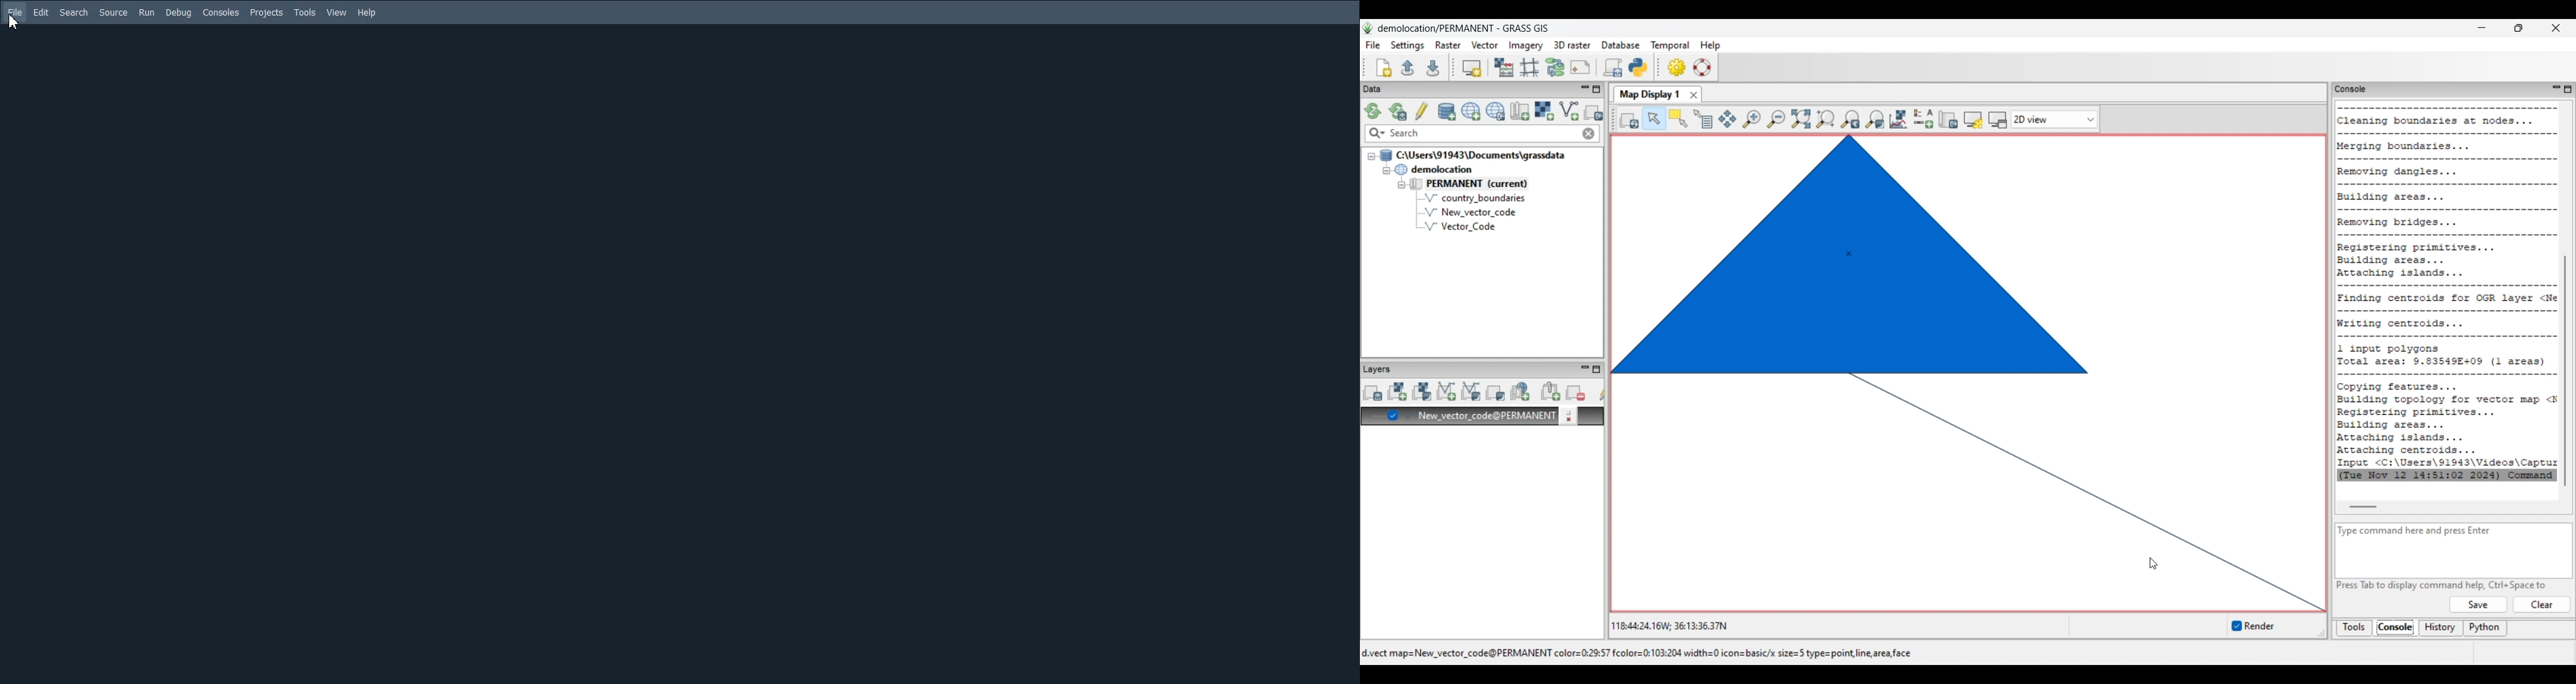  What do you see at coordinates (305, 13) in the screenshot?
I see `Tools` at bounding box center [305, 13].